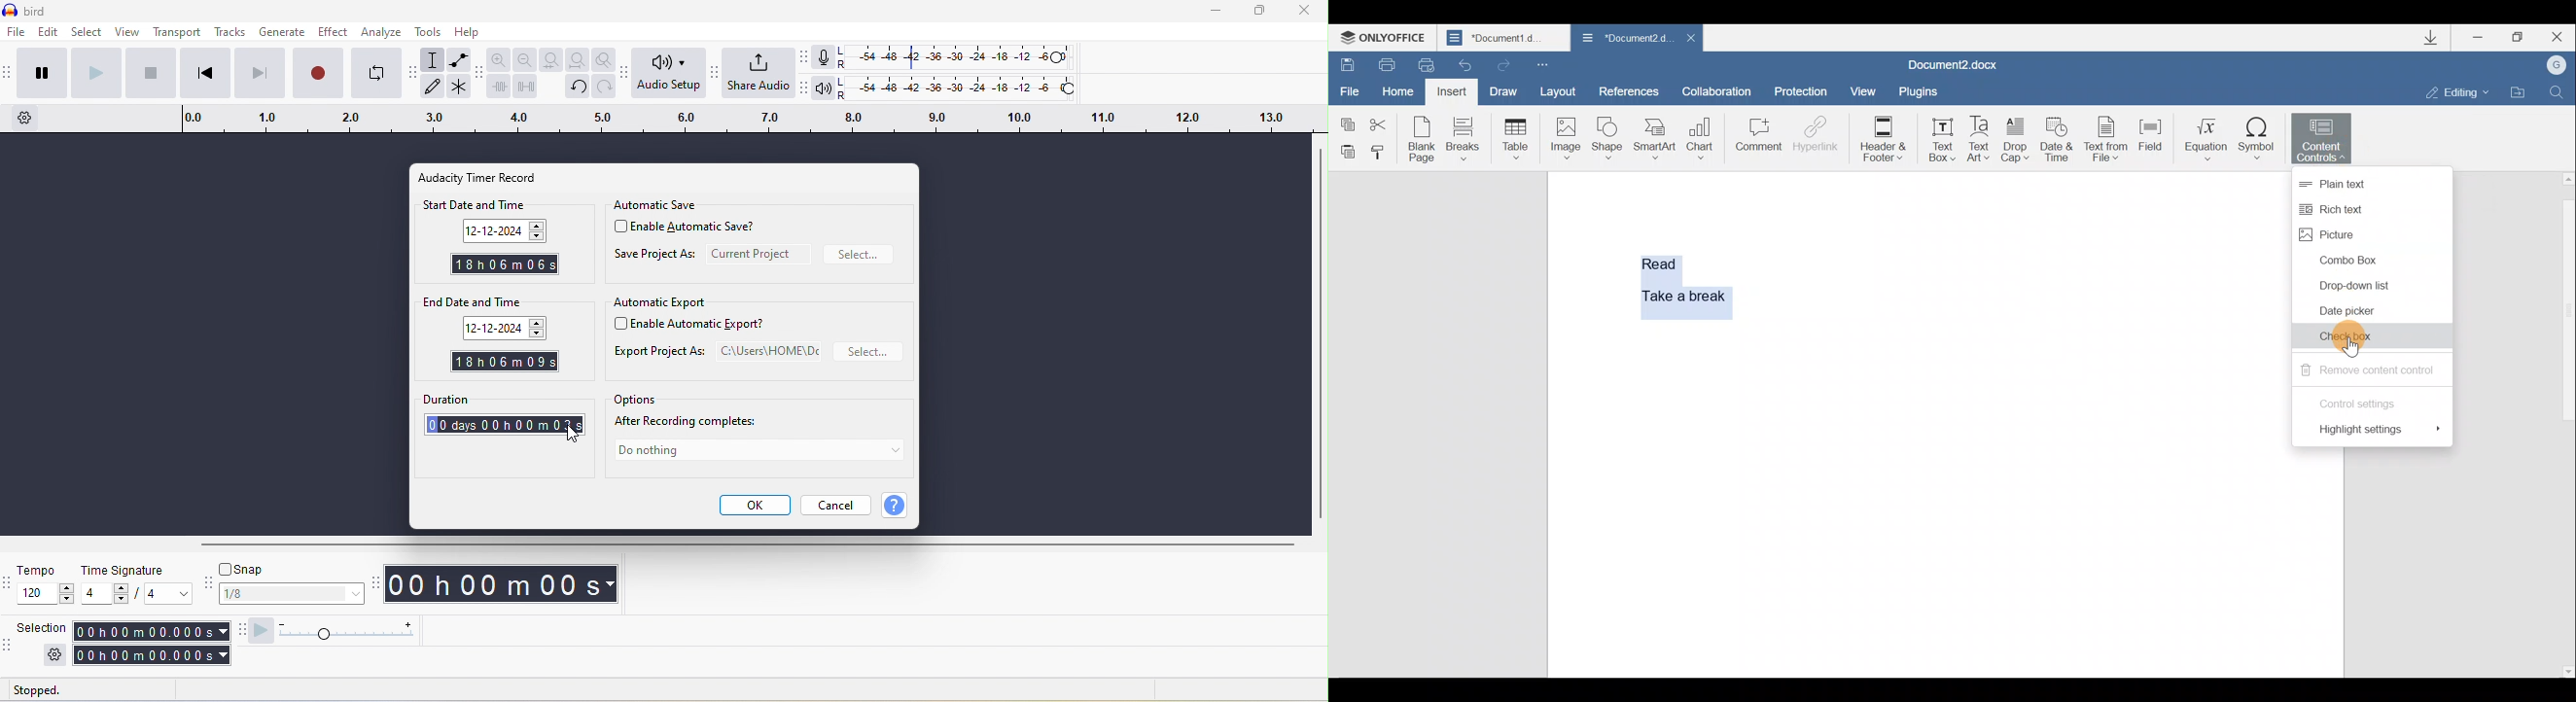 Image resolution: width=2576 pixels, height=728 pixels. Describe the element at coordinates (15, 33) in the screenshot. I see `file` at that location.